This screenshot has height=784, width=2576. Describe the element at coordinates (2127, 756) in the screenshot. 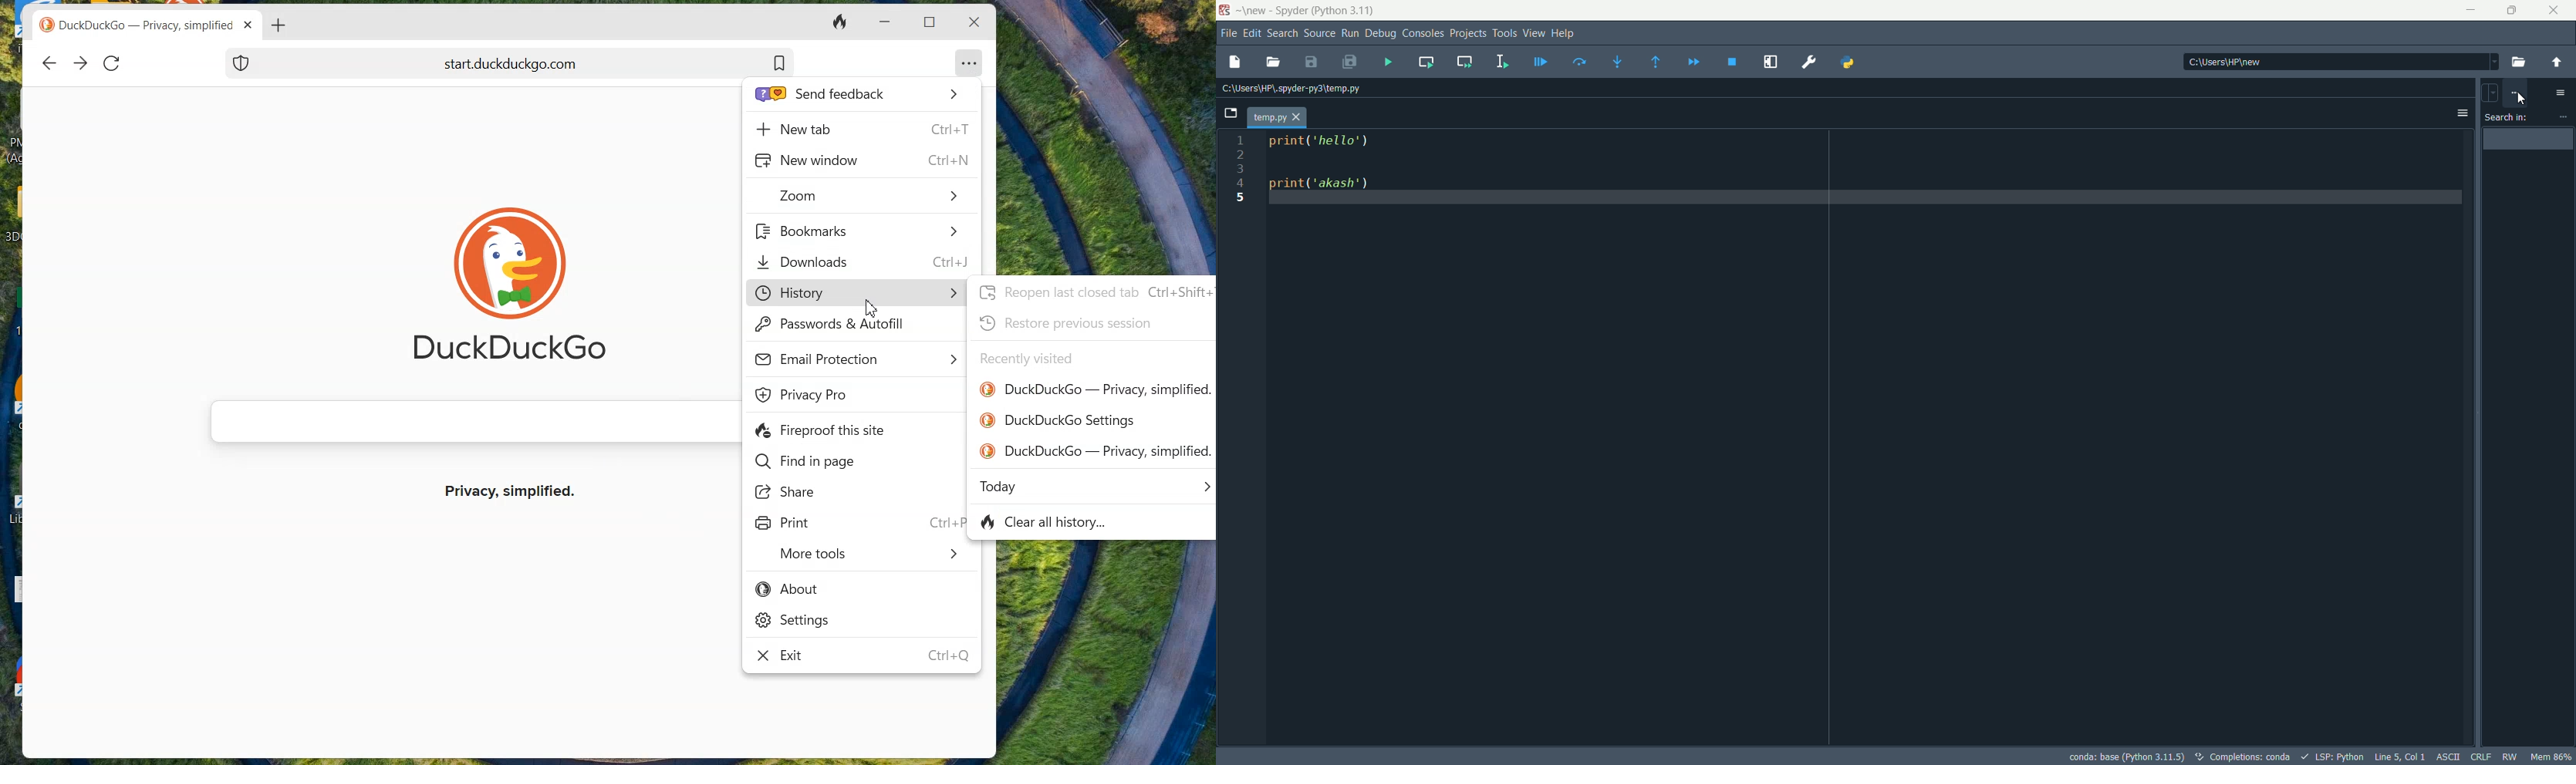

I see `conda: base (Python 3.11.5` at that location.